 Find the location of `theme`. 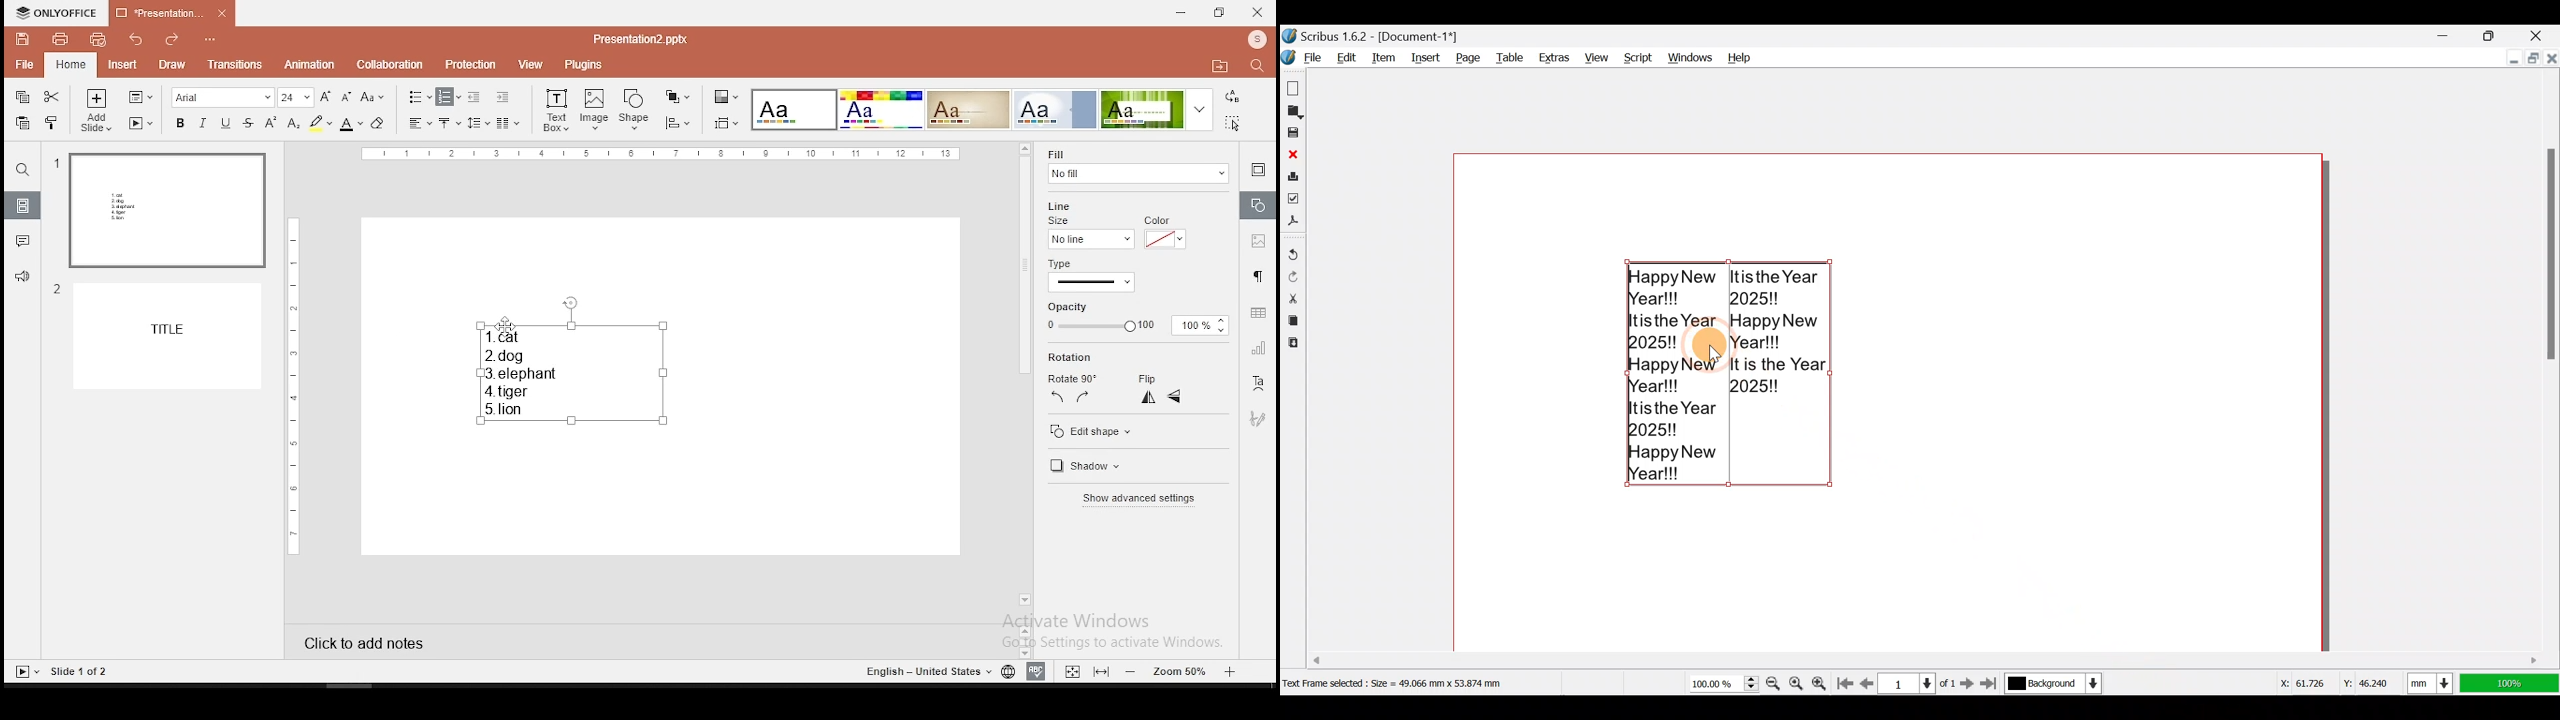

theme is located at coordinates (1157, 109).